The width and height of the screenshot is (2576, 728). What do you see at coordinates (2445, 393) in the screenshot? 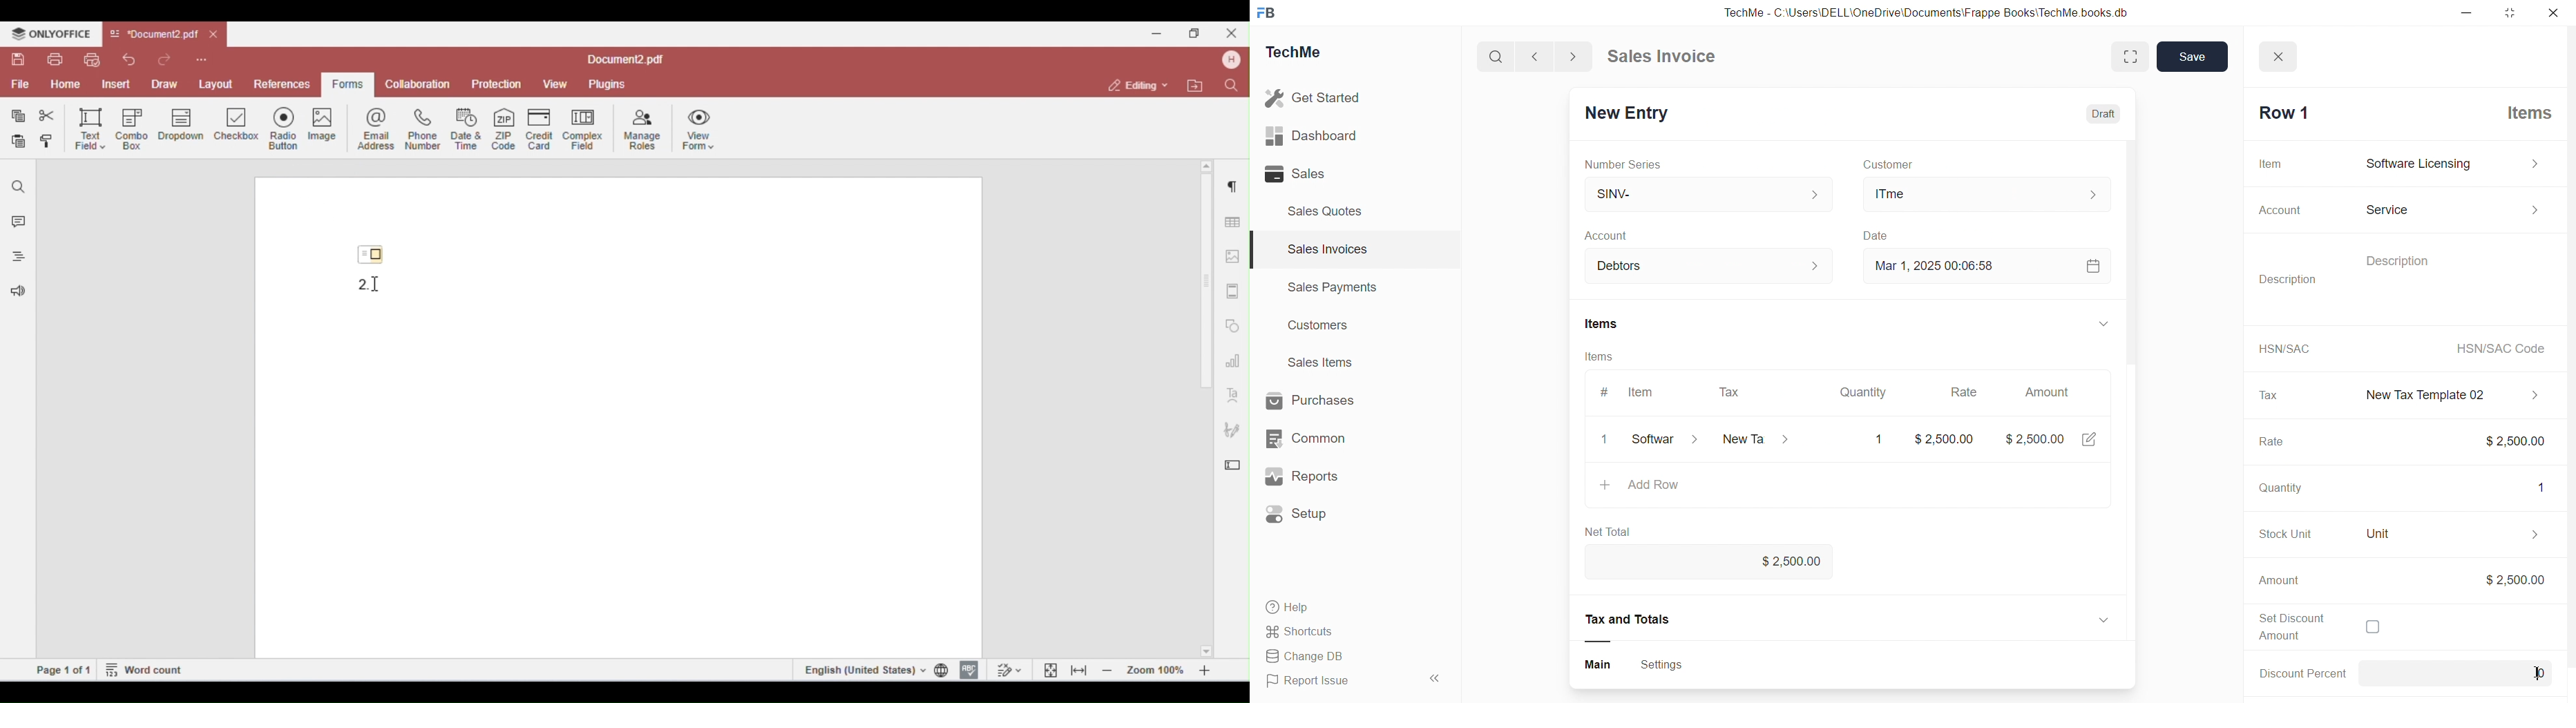
I see `New Tax Template 02 >` at bounding box center [2445, 393].